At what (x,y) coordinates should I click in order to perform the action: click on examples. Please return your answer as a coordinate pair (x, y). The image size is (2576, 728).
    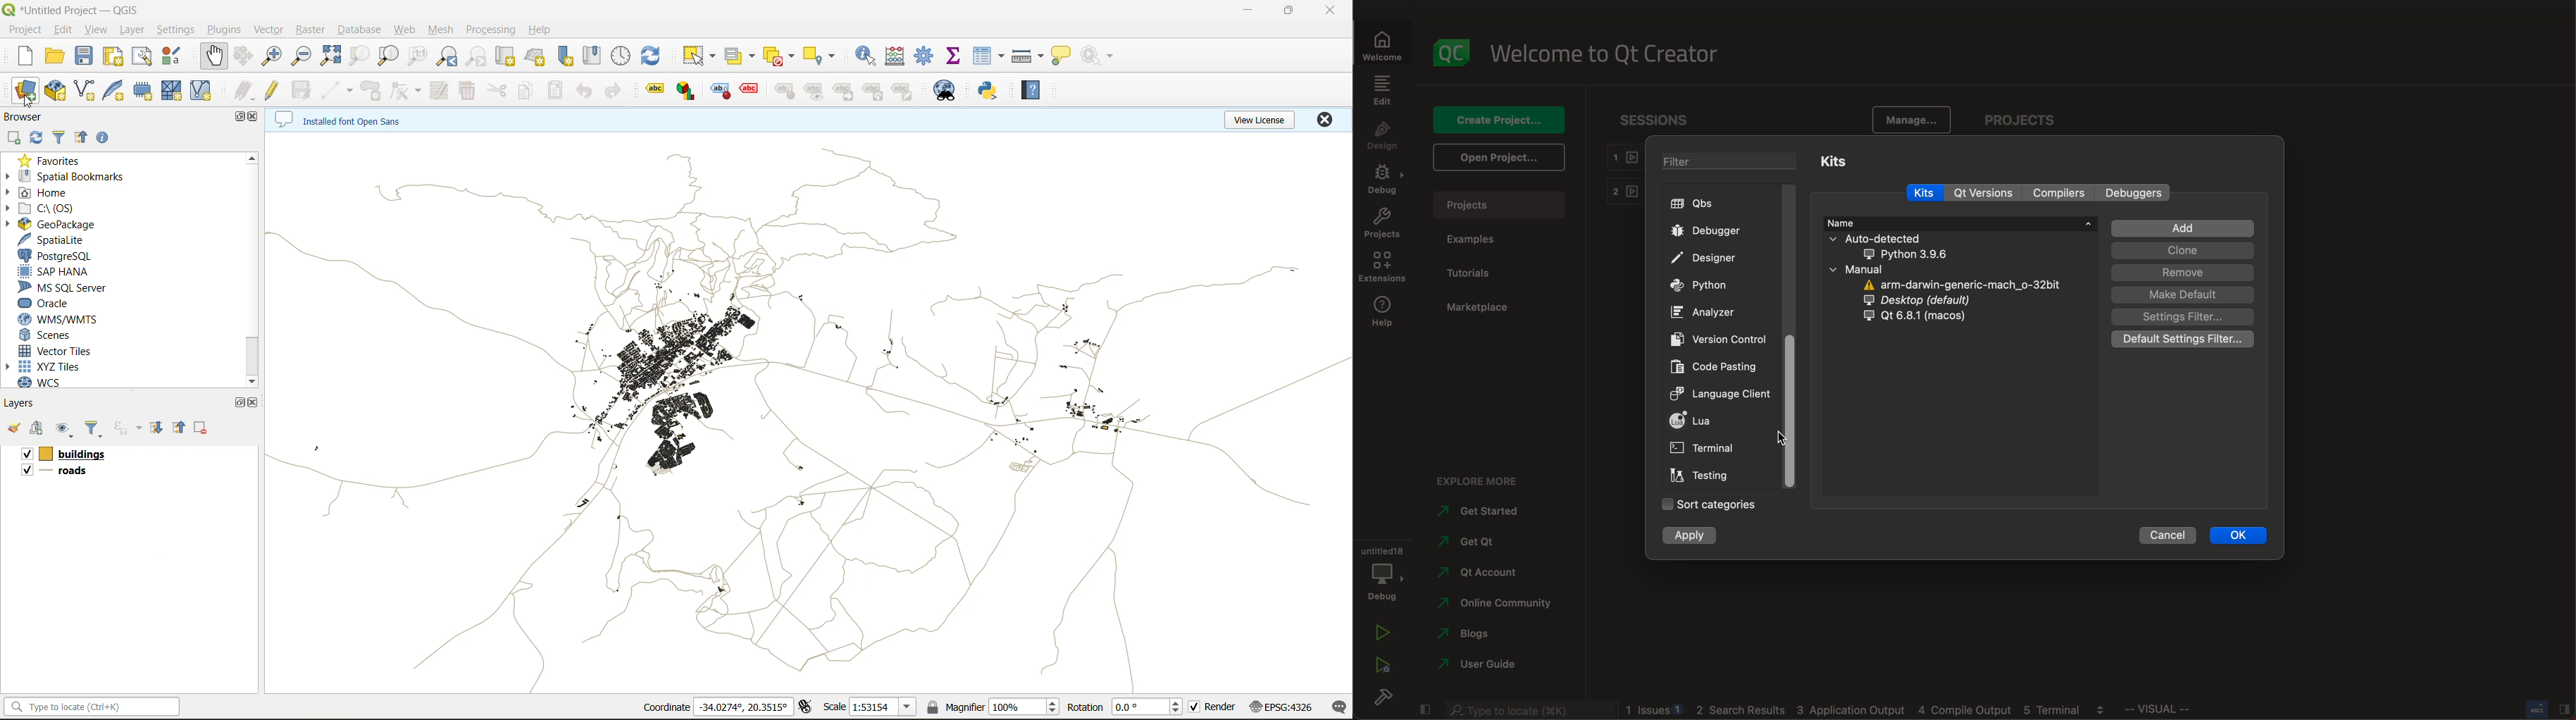
    Looking at the image, I should click on (1480, 240).